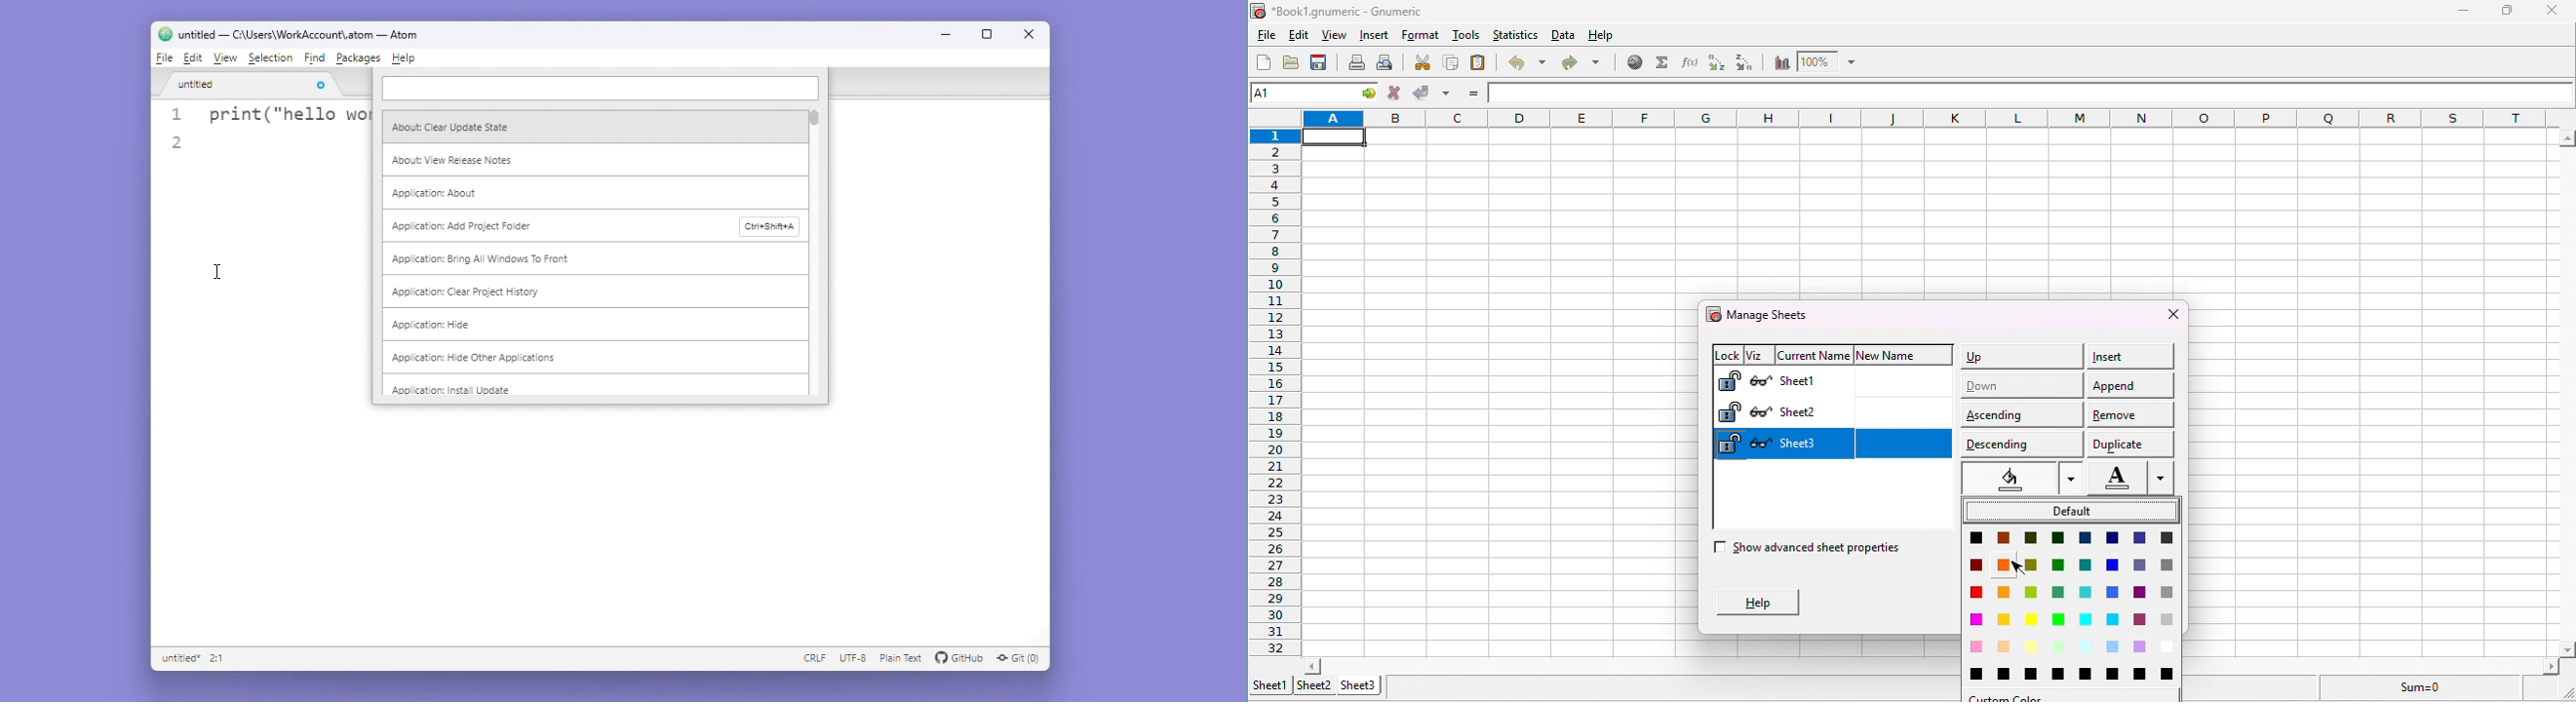 The image size is (2576, 728). I want to click on enter formula, so click(1470, 92).